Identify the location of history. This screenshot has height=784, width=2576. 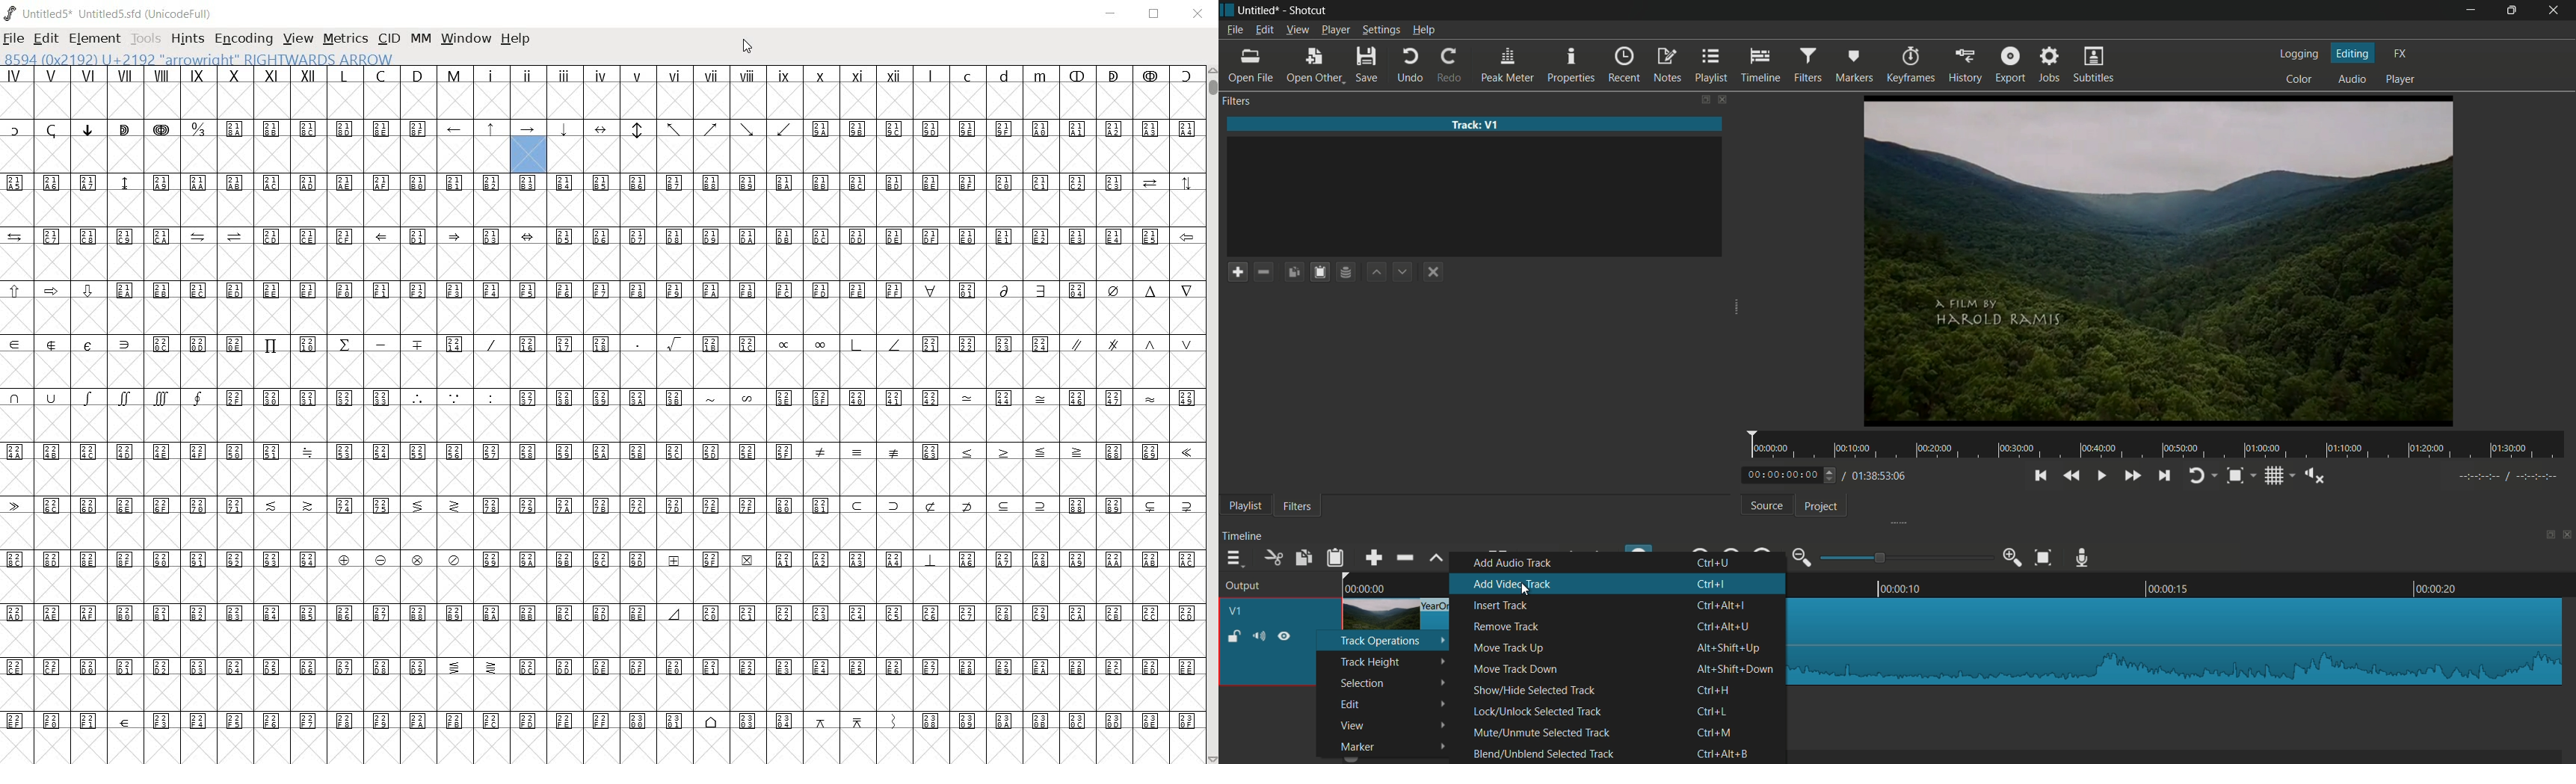
(1965, 66).